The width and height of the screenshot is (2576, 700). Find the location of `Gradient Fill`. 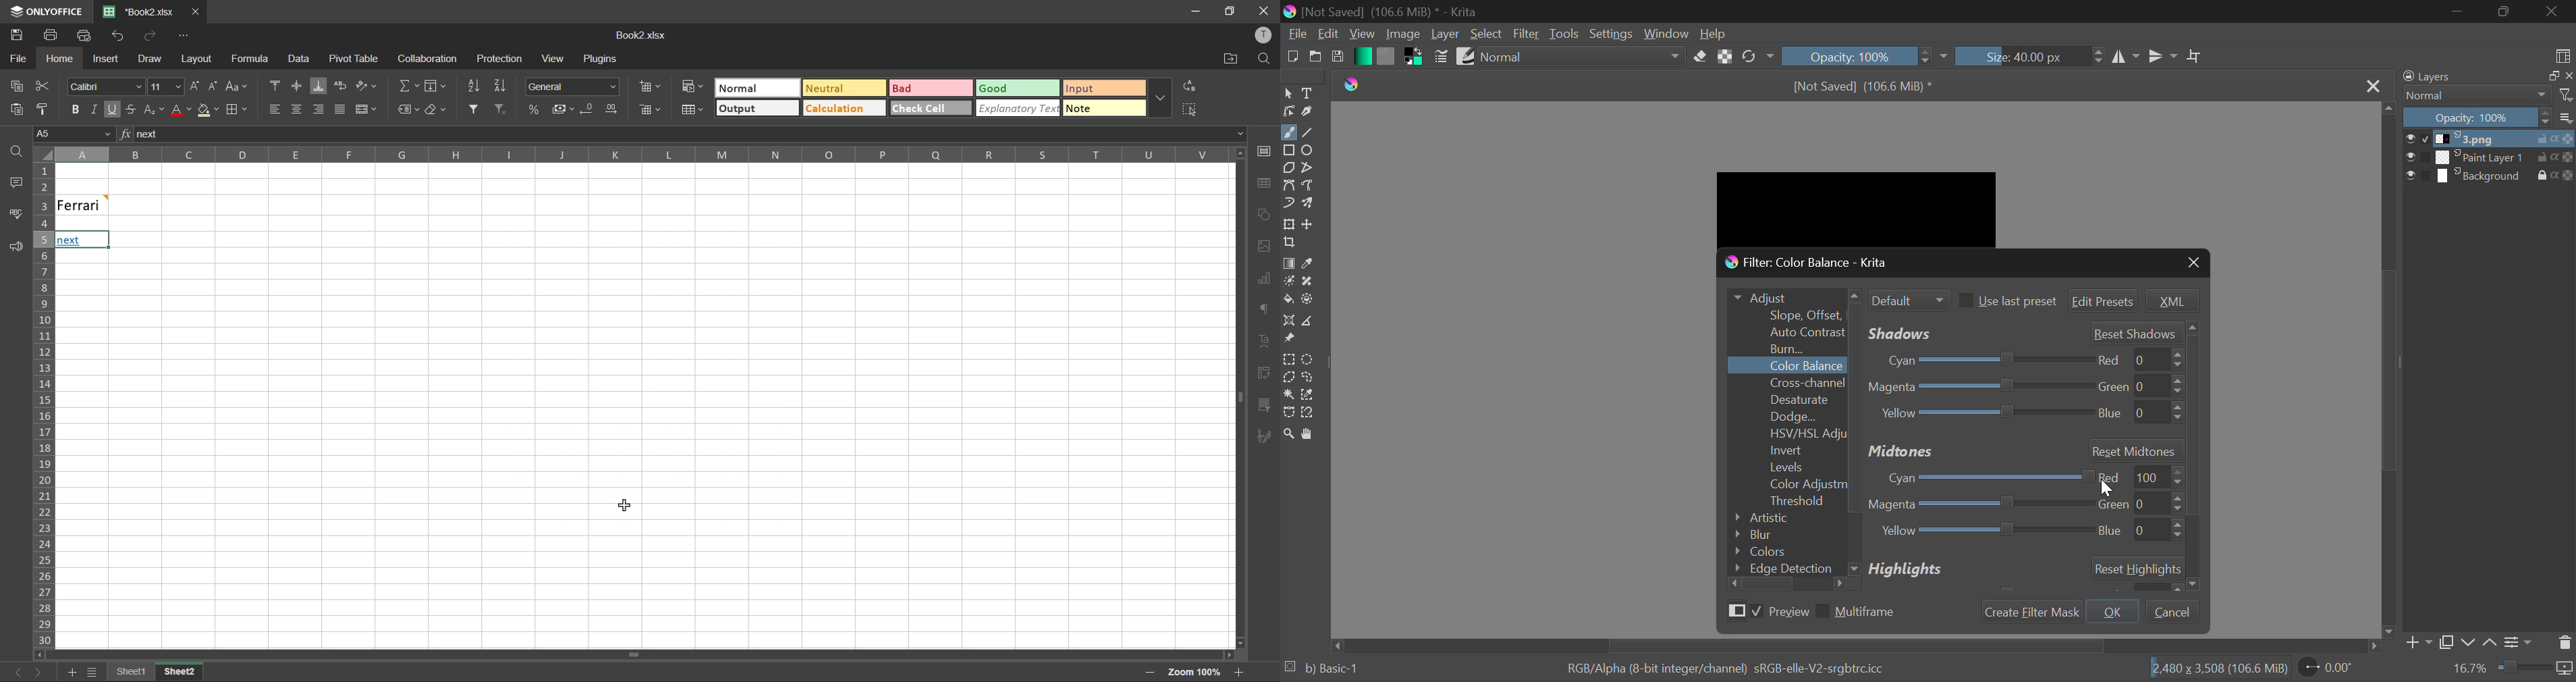

Gradient Fill is located at coordinates (1289, 263).